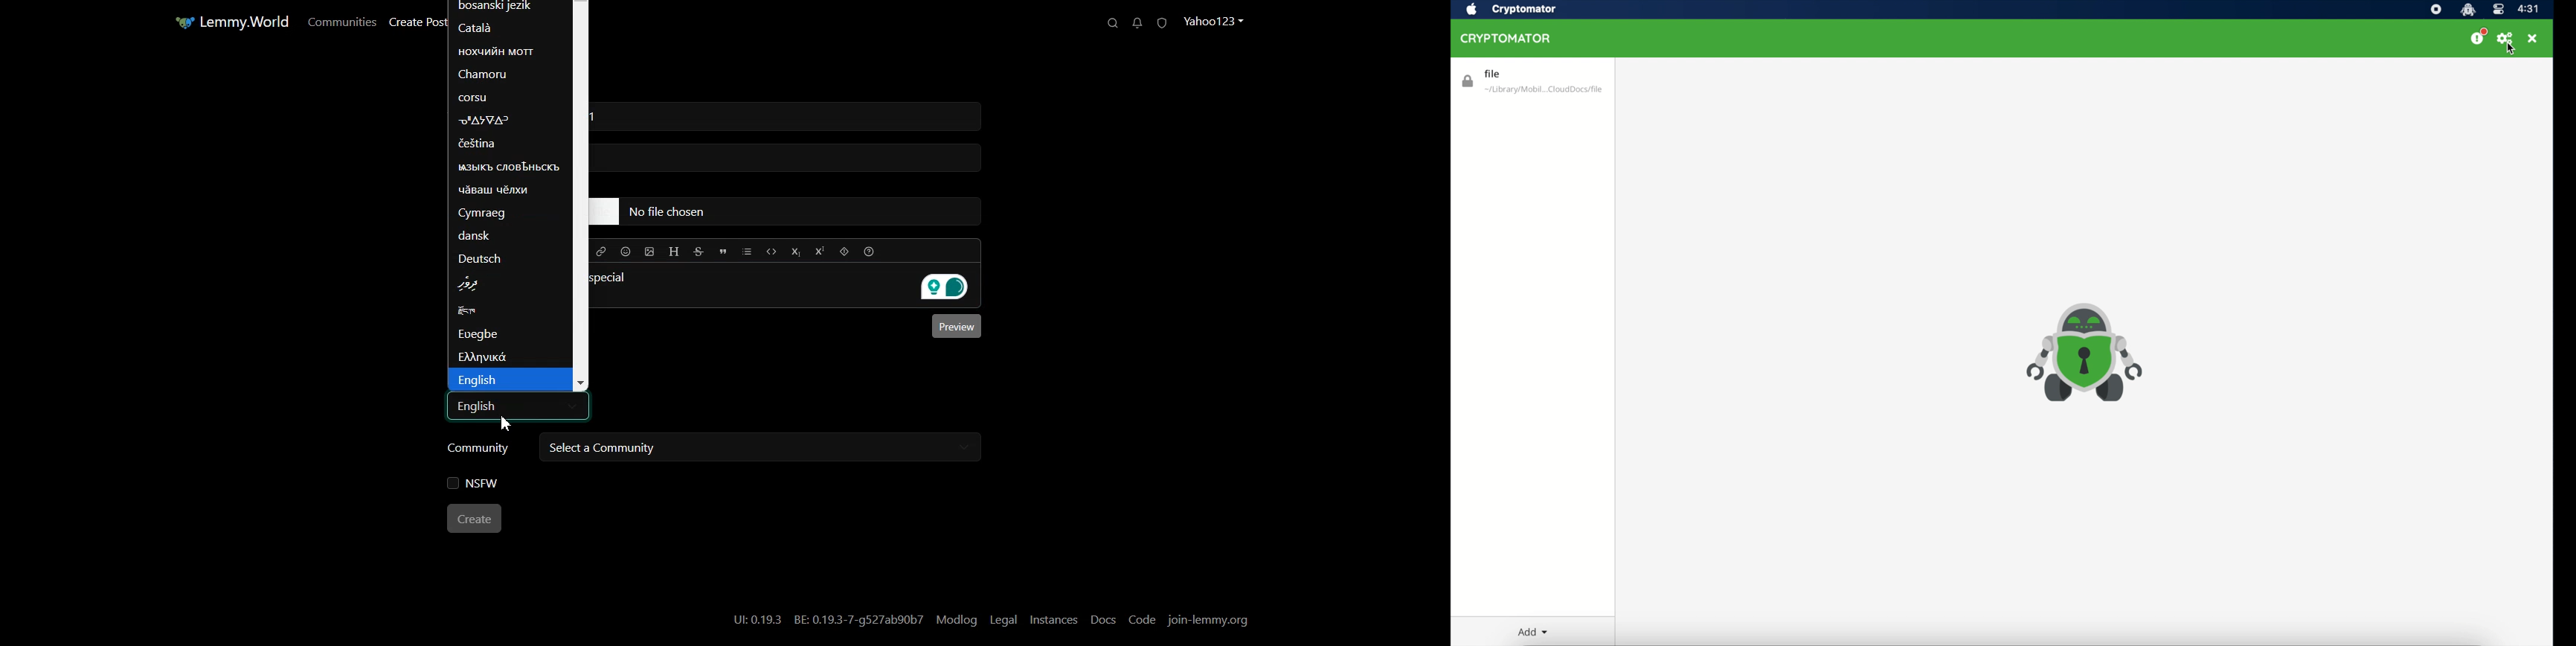 The image size is (2576, 672). I want to click on Text, so click(508, 425).